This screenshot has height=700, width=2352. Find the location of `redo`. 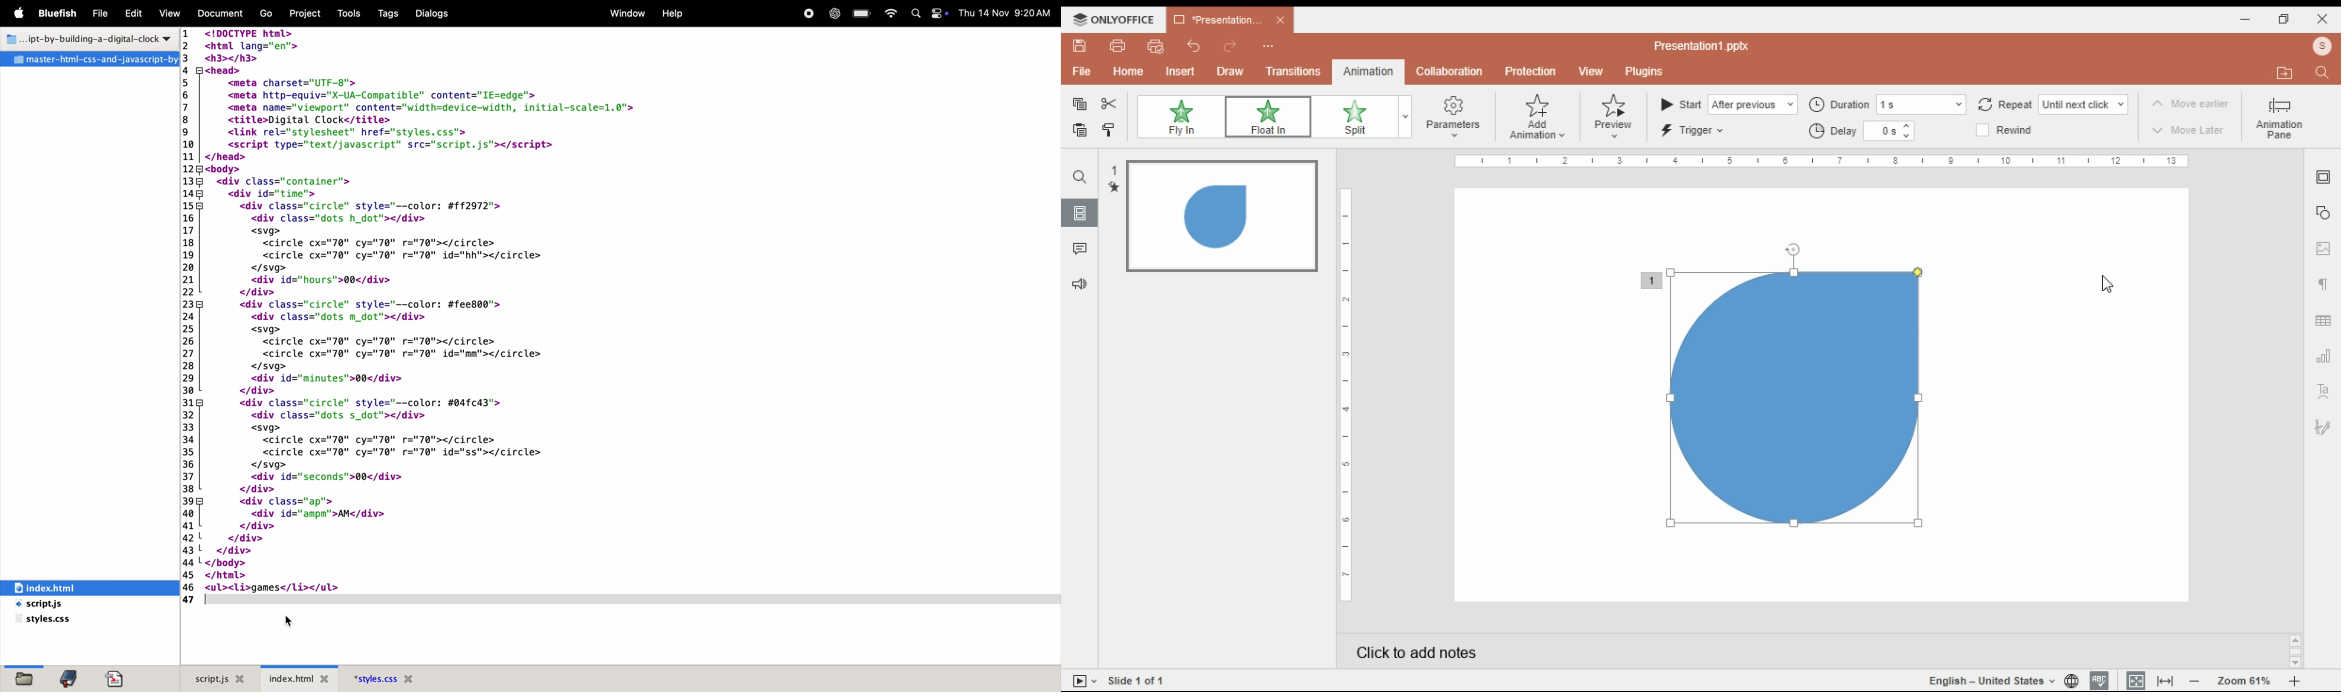

redo is located at coordinates (1231, 47).